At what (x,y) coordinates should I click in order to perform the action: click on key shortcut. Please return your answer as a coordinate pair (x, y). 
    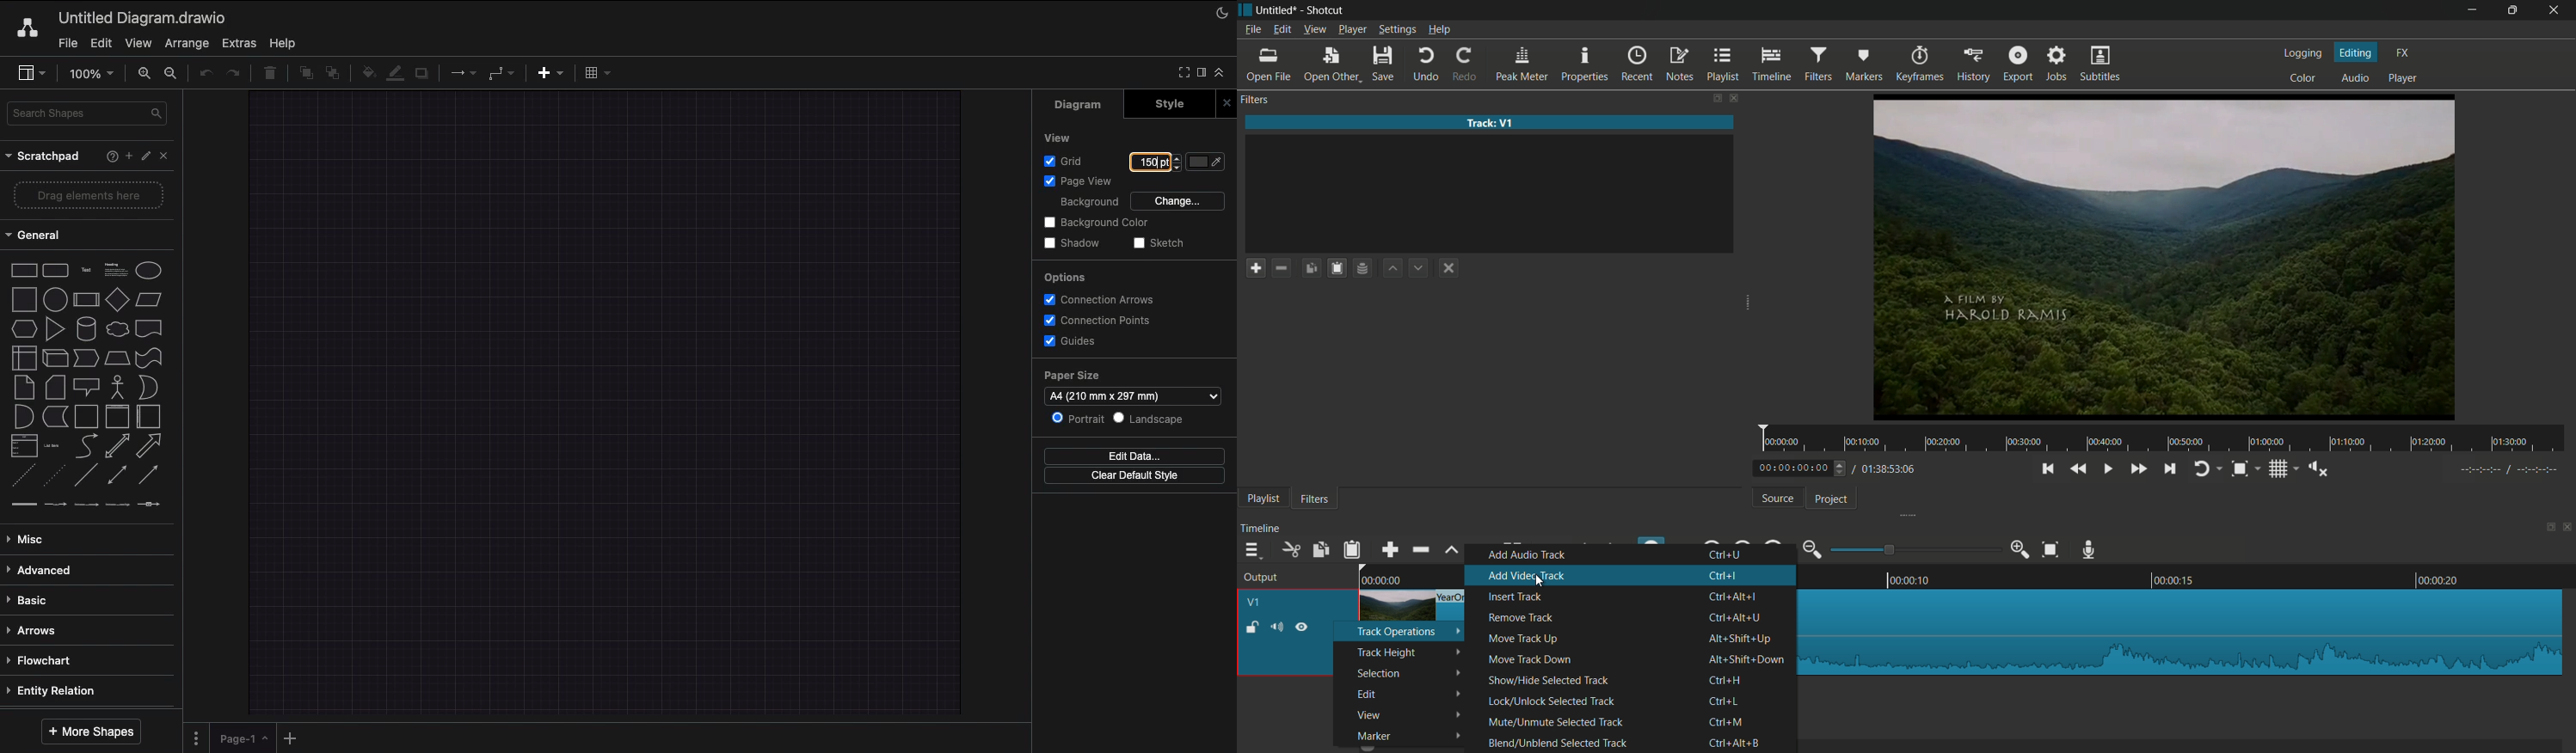
    Looking at the image, I should click on (1738, 616).